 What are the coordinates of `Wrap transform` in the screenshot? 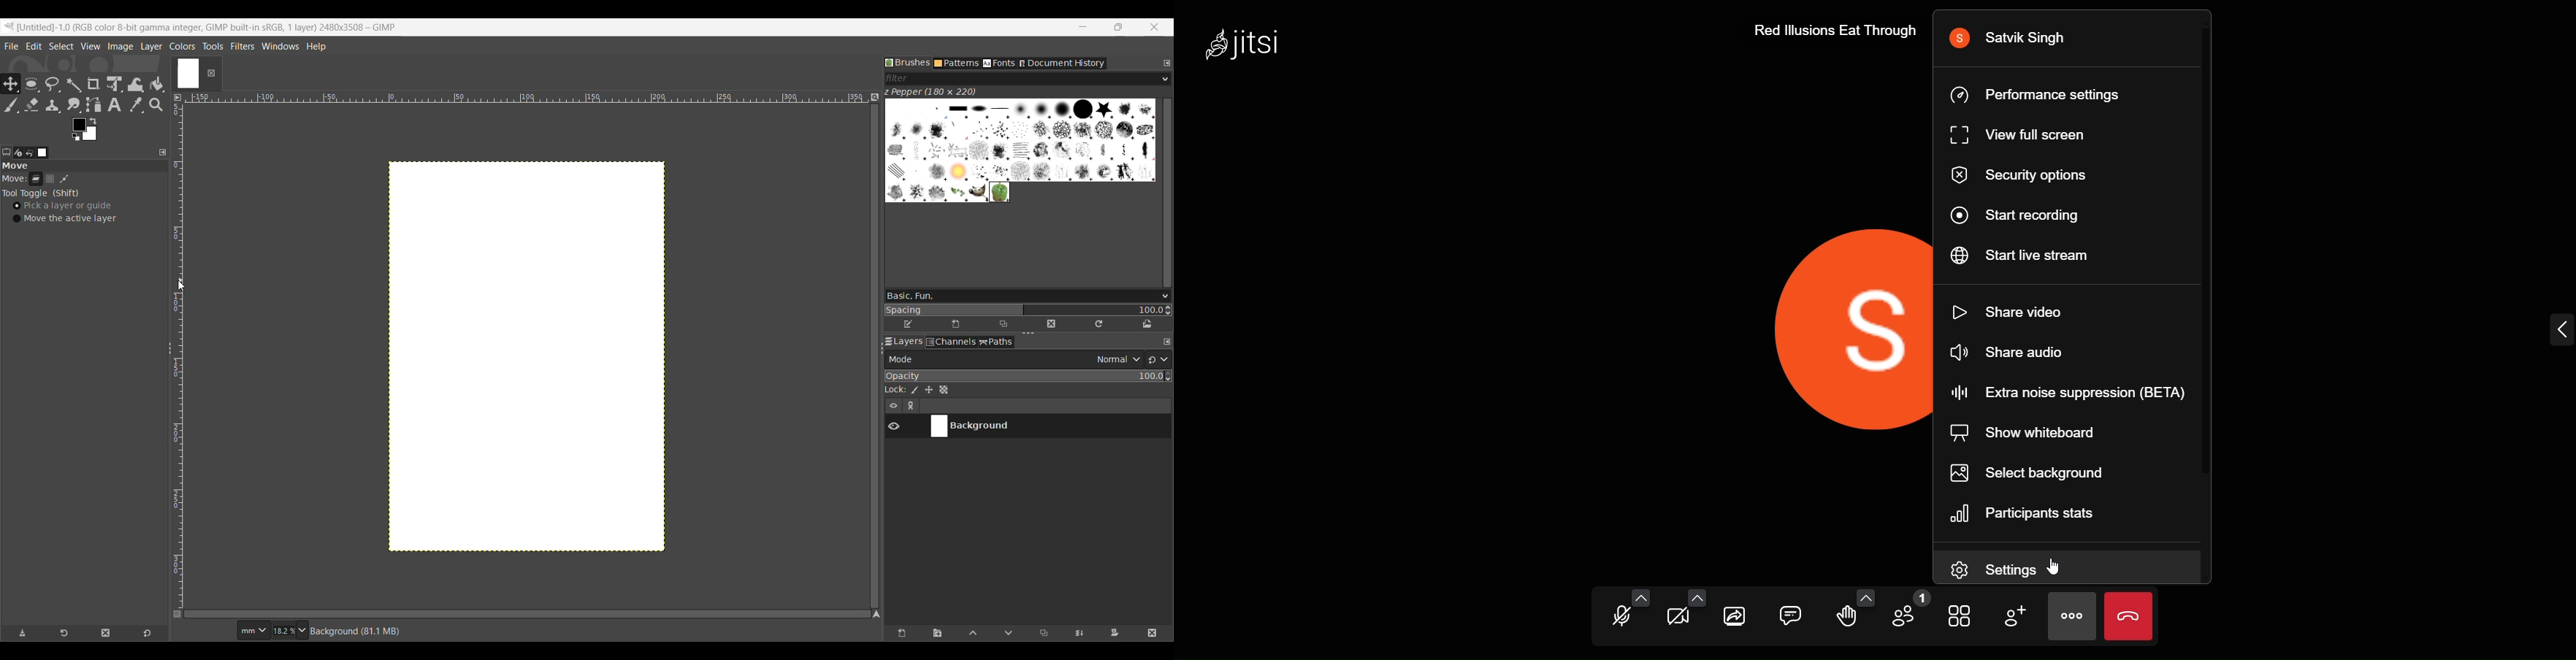 It's located at (135, 84).